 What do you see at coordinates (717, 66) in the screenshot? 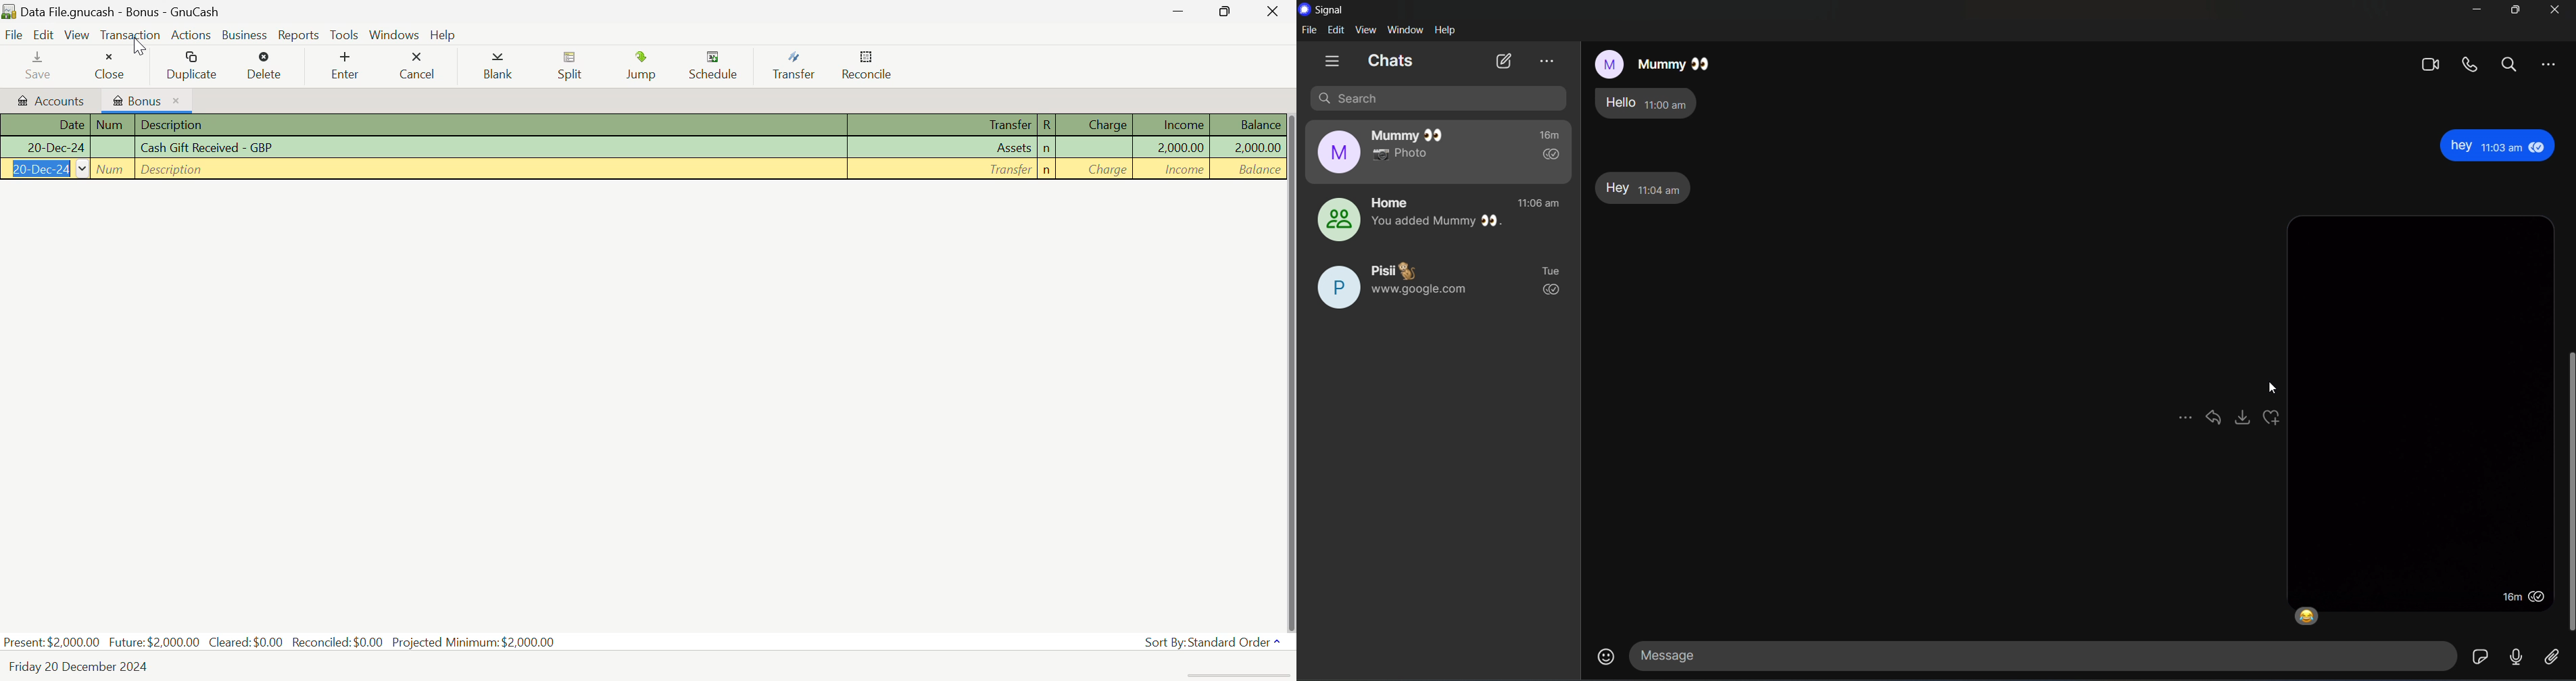
I see `Schedule` at bounding box center [717, 66].